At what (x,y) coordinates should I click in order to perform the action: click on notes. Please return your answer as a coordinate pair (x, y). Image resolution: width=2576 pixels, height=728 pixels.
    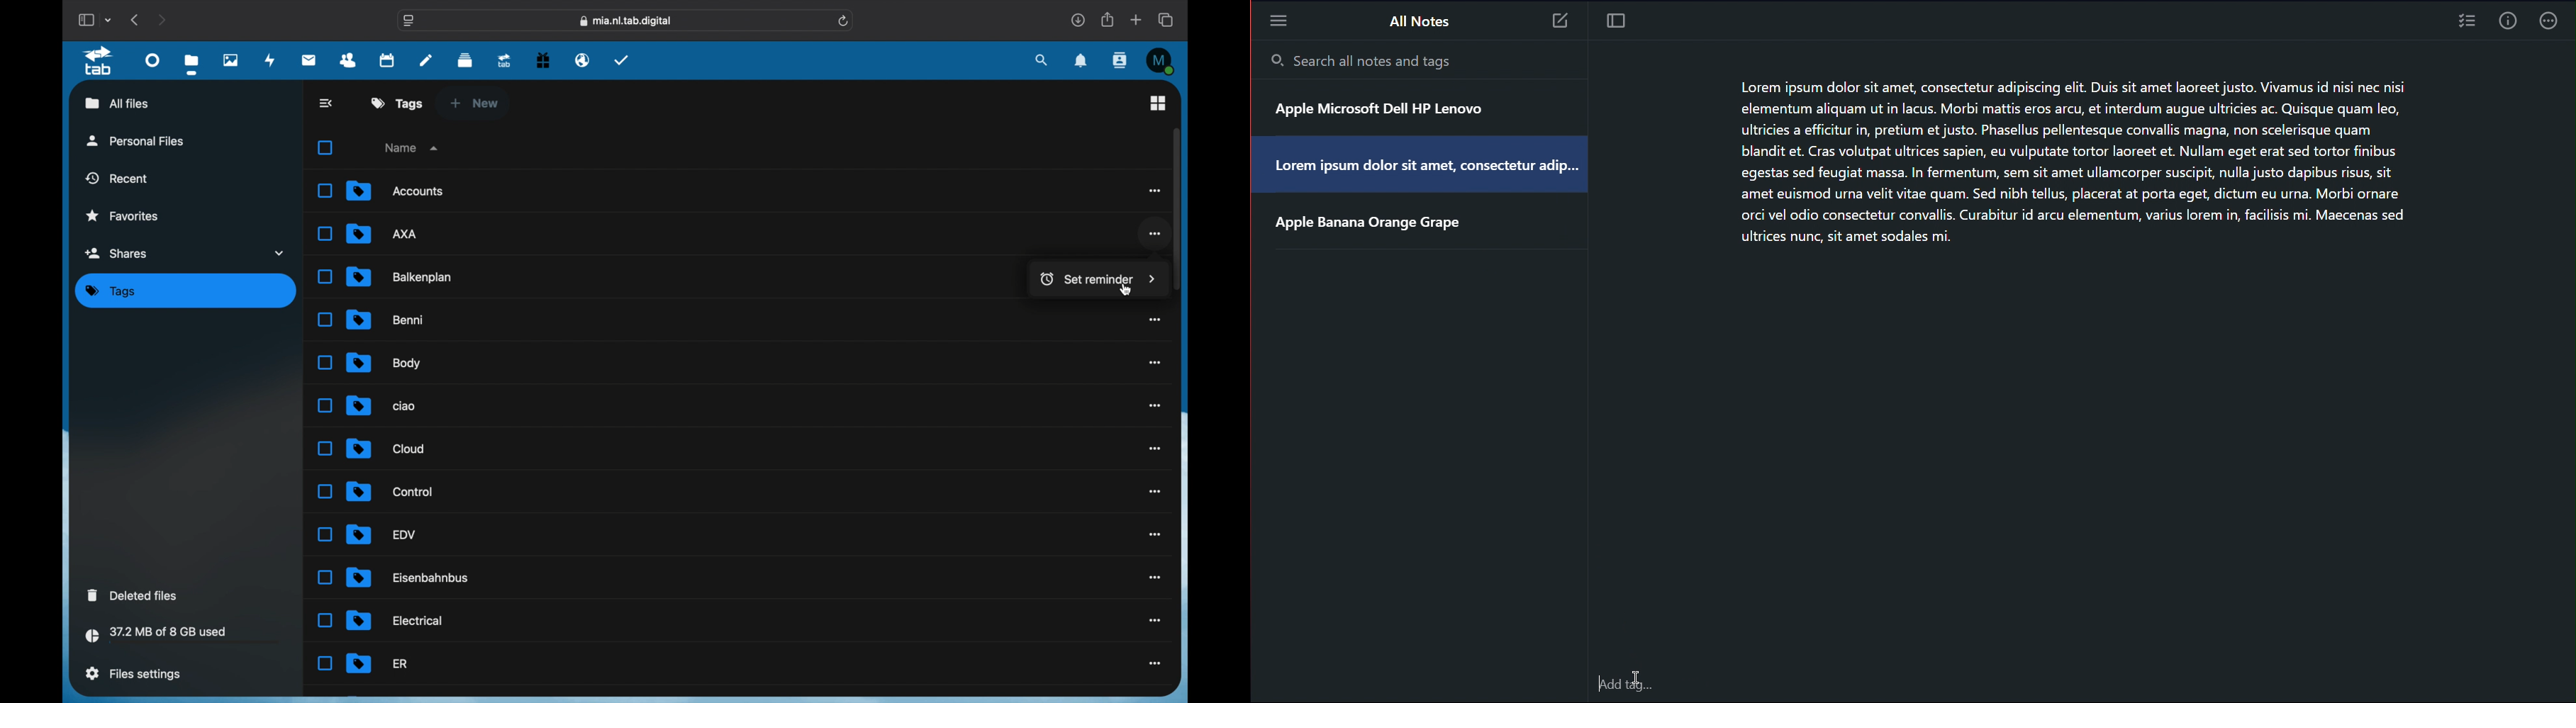
    Looking at the image, I should click on (426, 60).